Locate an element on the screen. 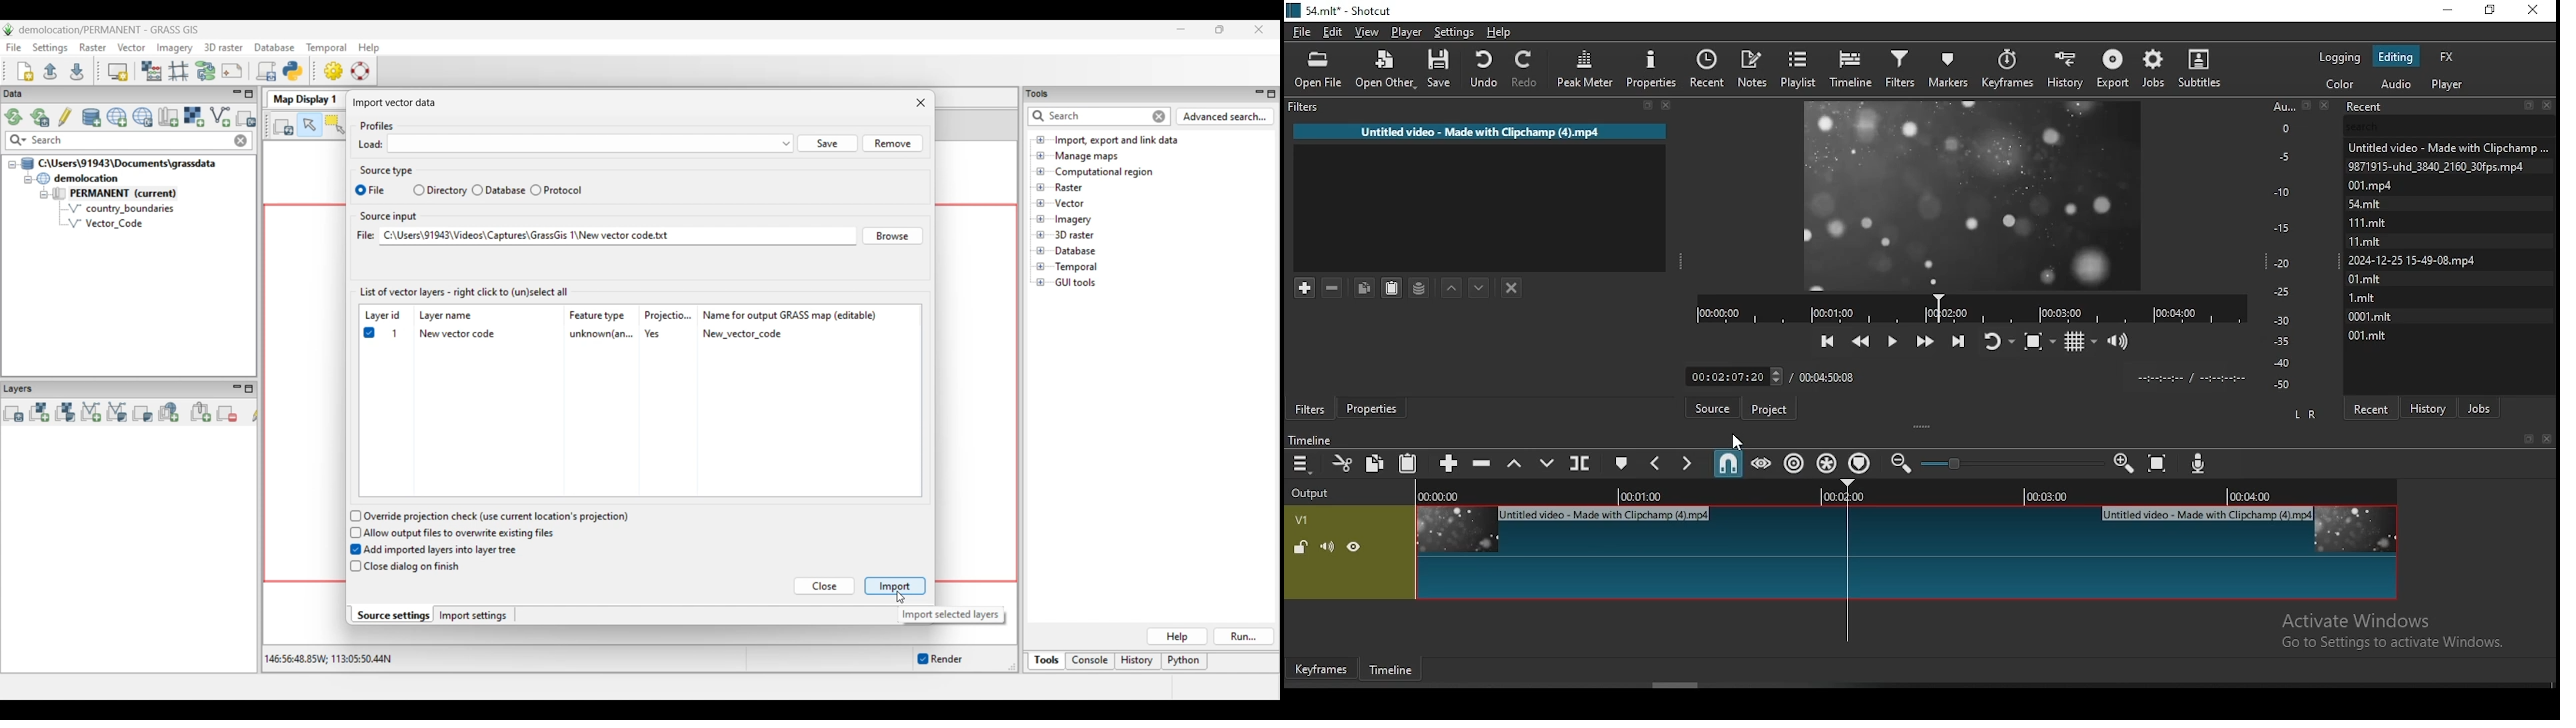  scale is located at coordinates (2287, 244).